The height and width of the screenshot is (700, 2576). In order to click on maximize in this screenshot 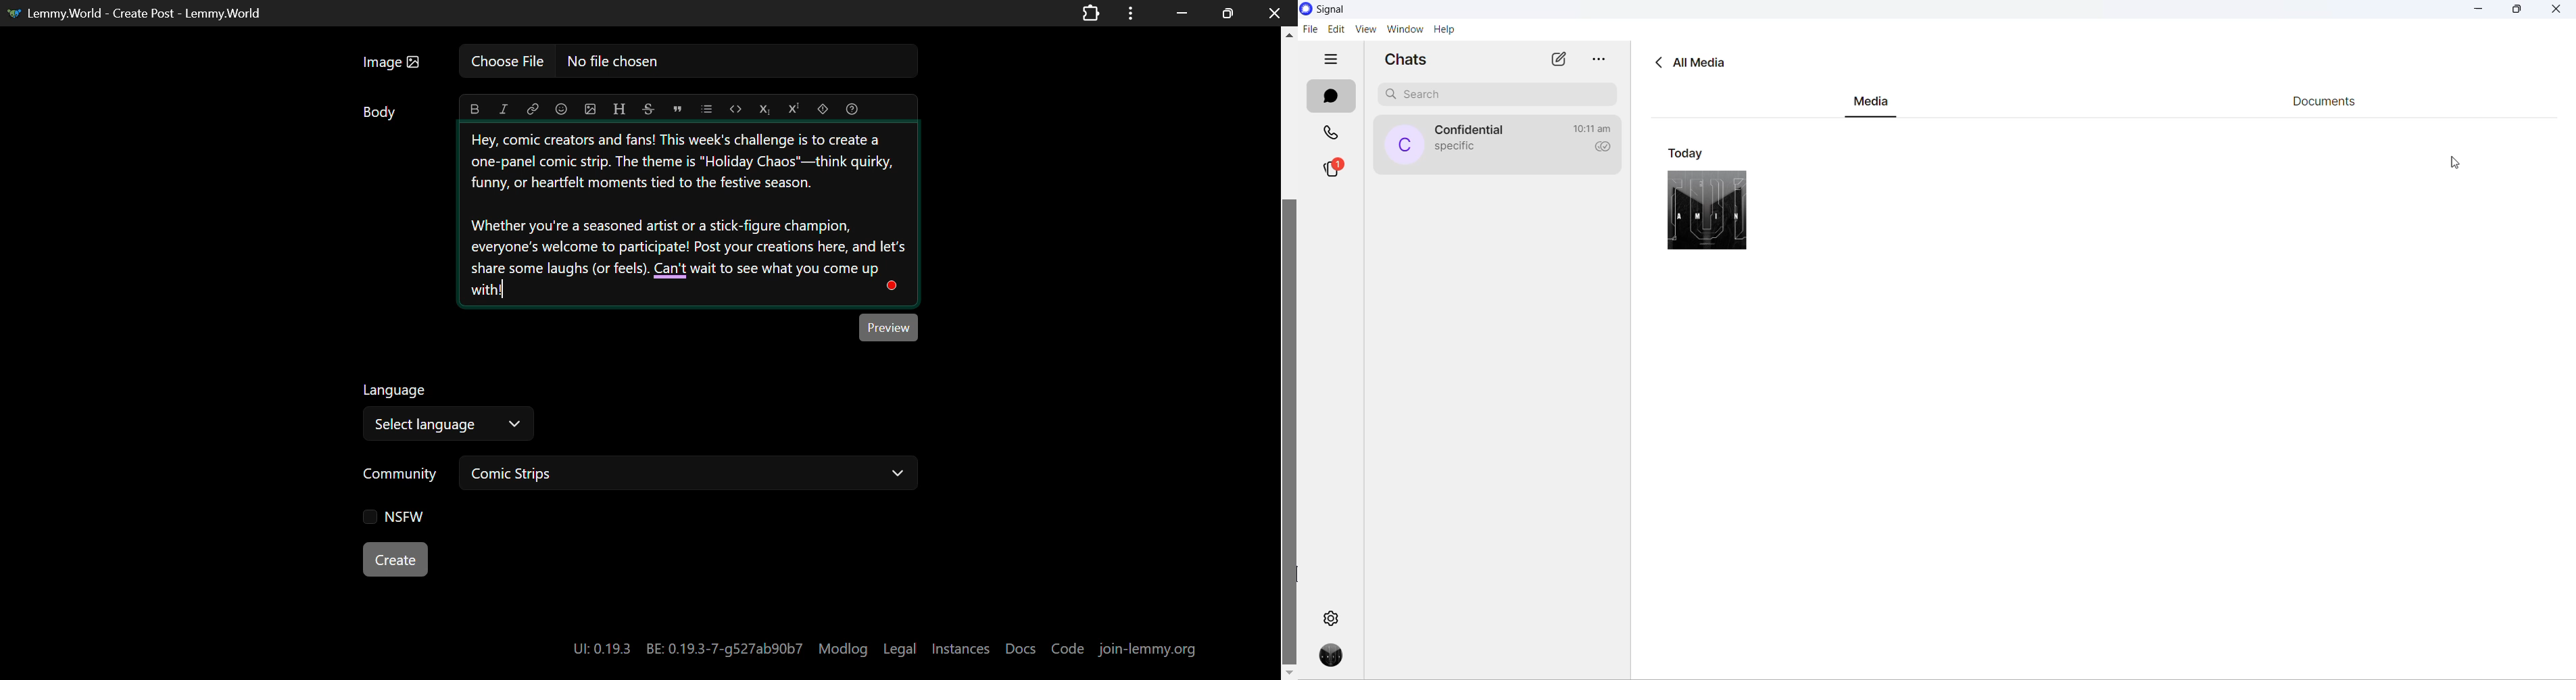, I will do `click(2516, 11)`.